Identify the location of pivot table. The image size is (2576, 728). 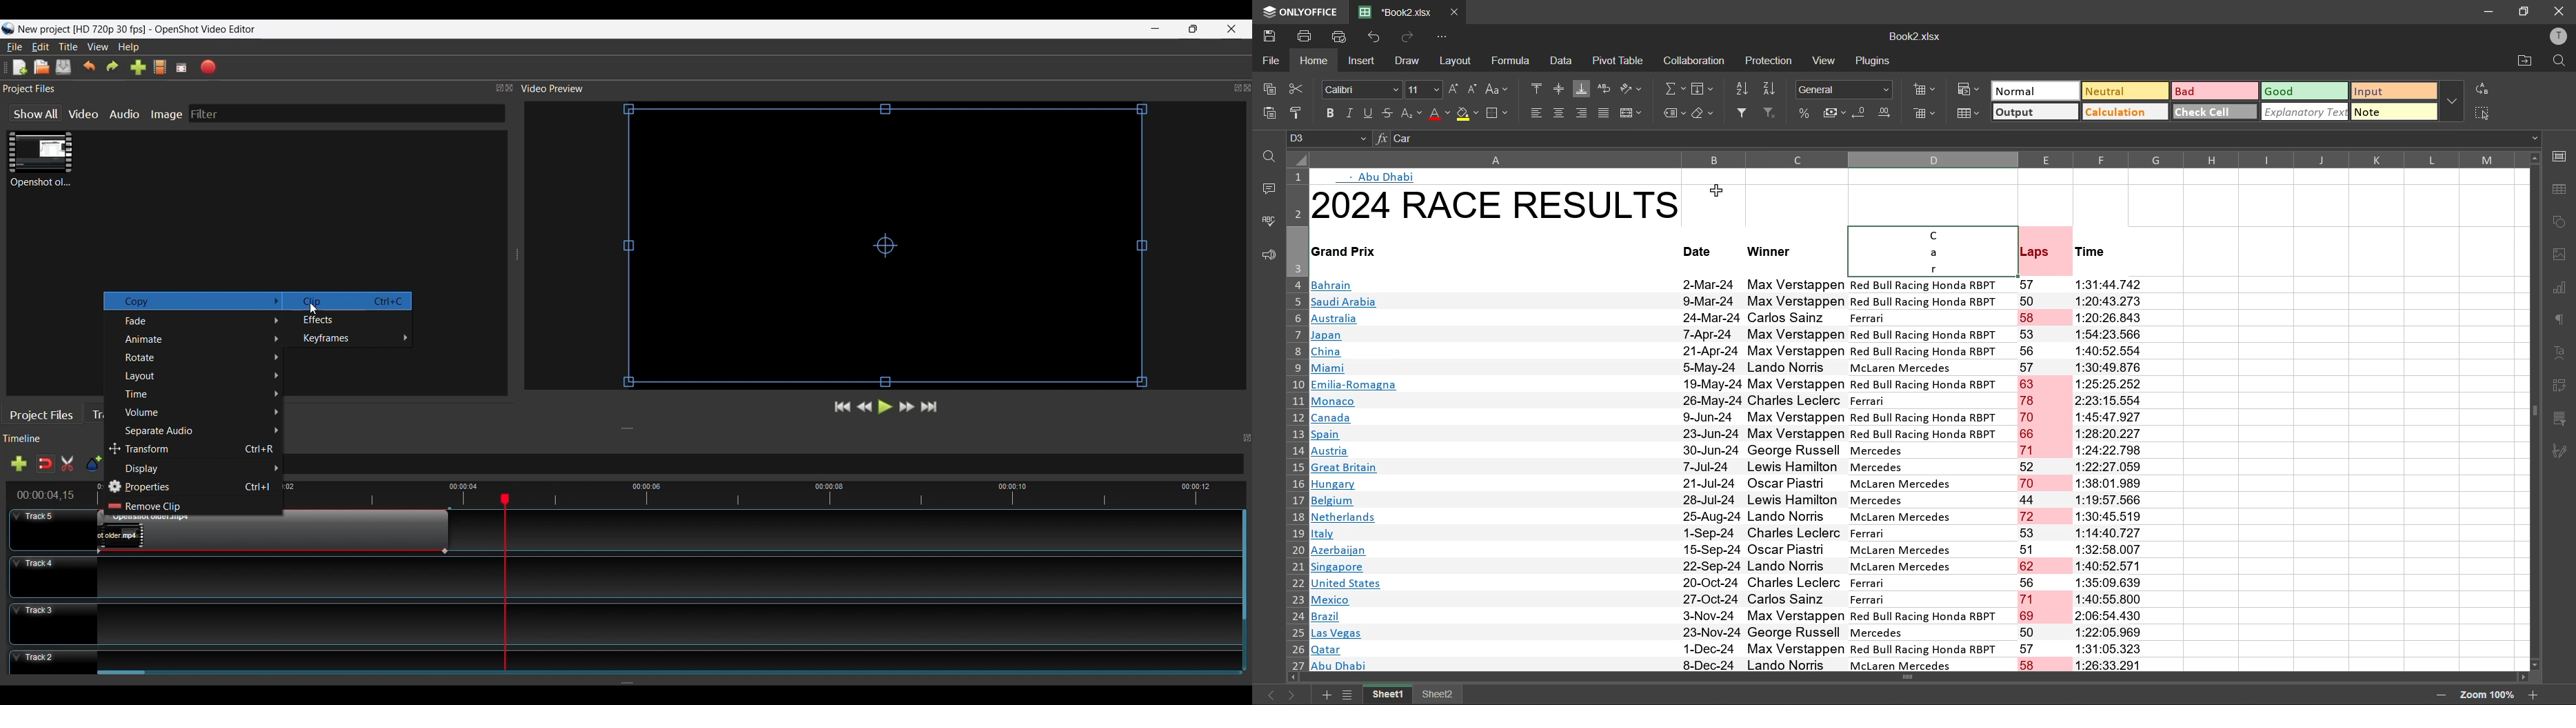
(1618, 62).